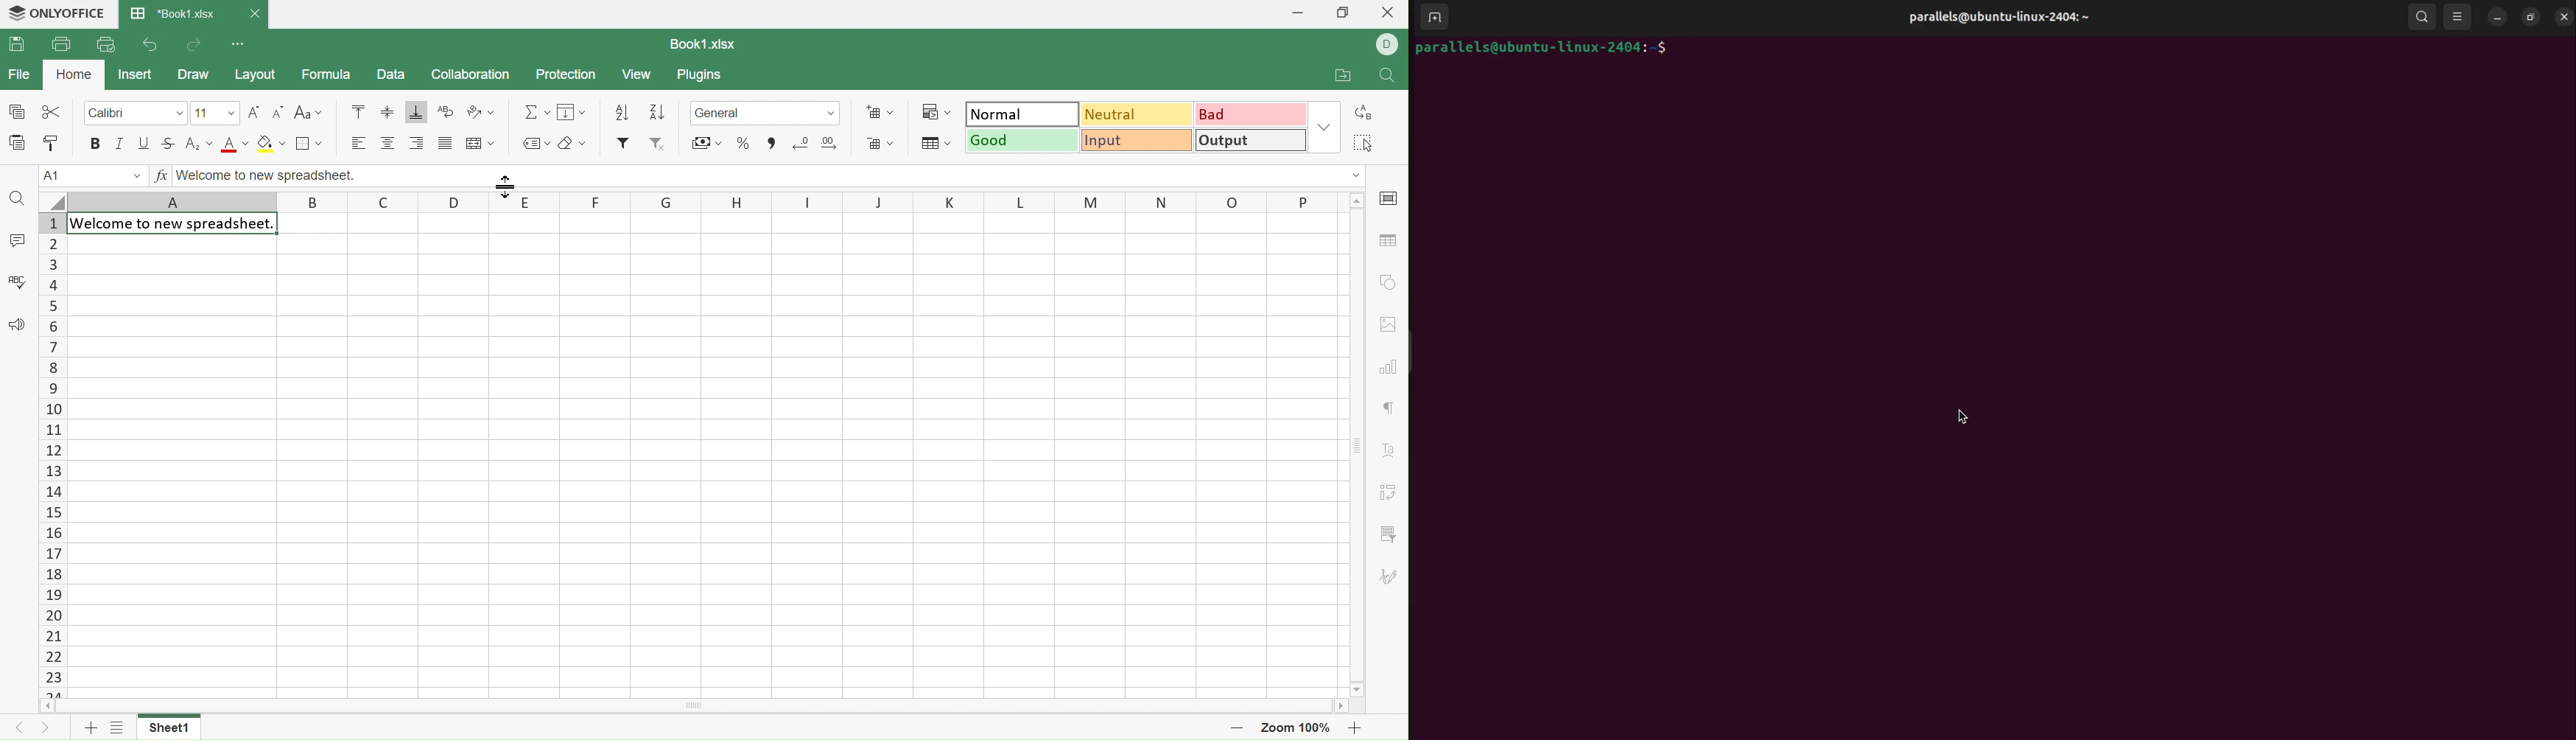 This screenshot has height=756, width=2576. I want to click on Drop Down, so click(1354, 176).